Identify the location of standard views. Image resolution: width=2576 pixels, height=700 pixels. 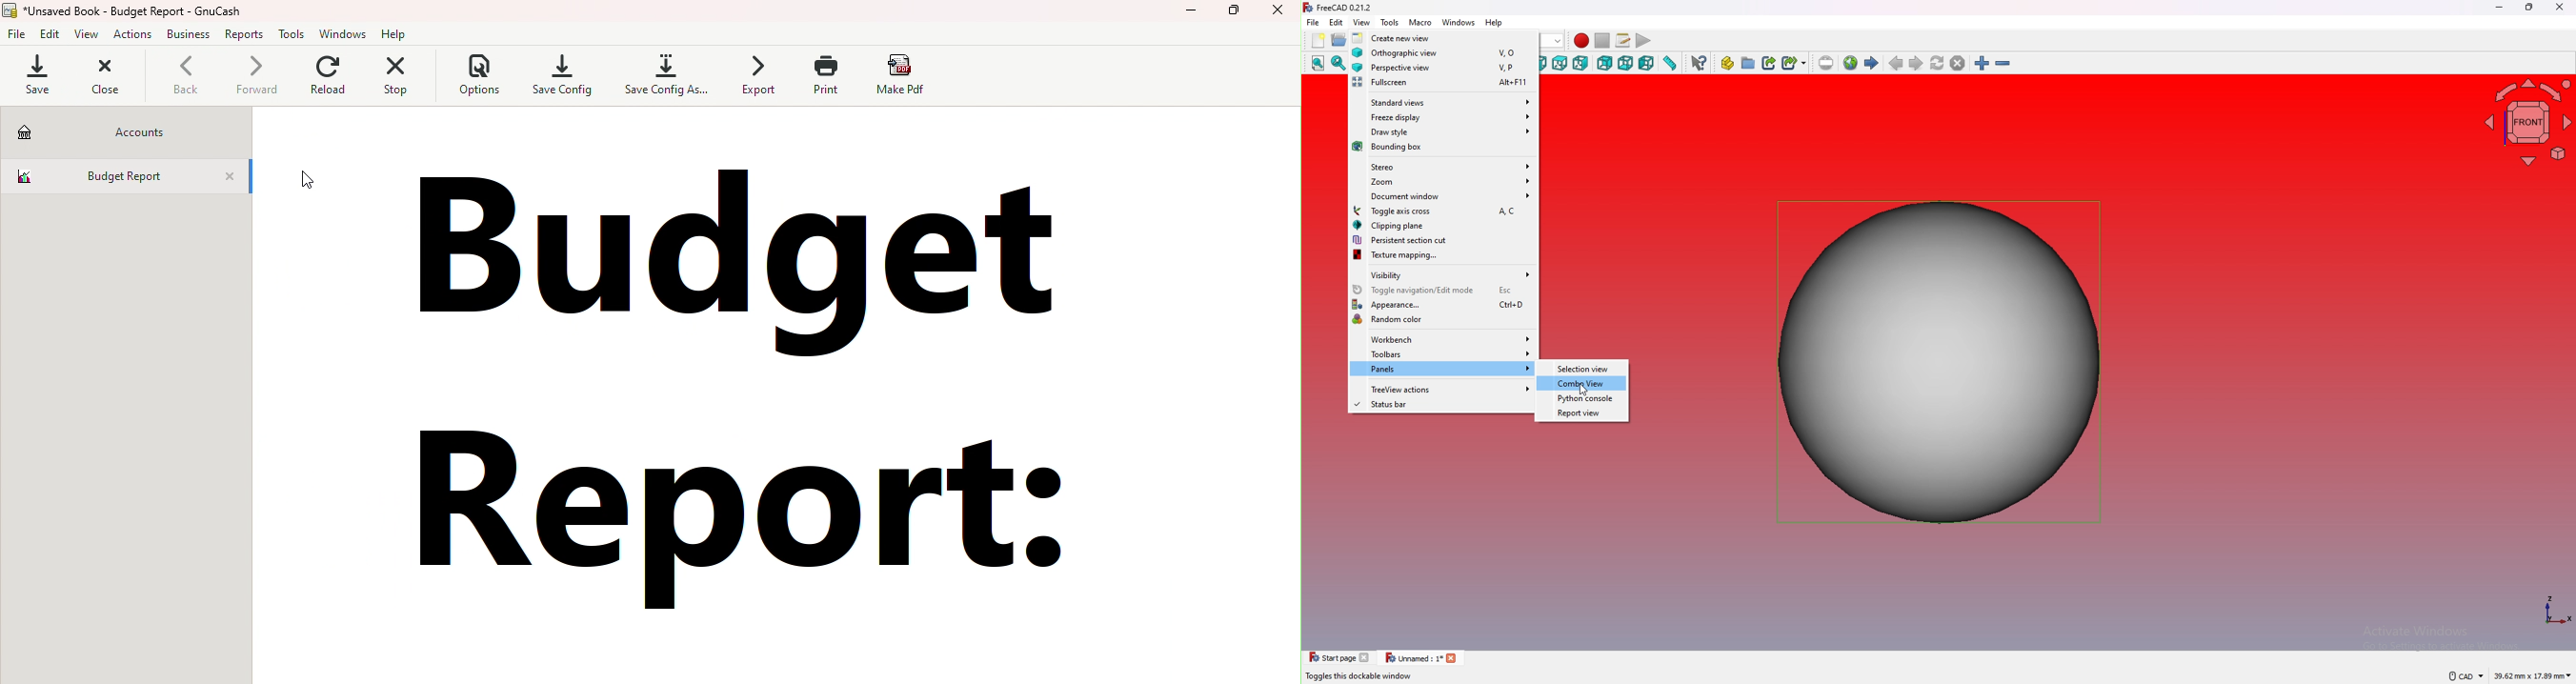
(1443, 102).